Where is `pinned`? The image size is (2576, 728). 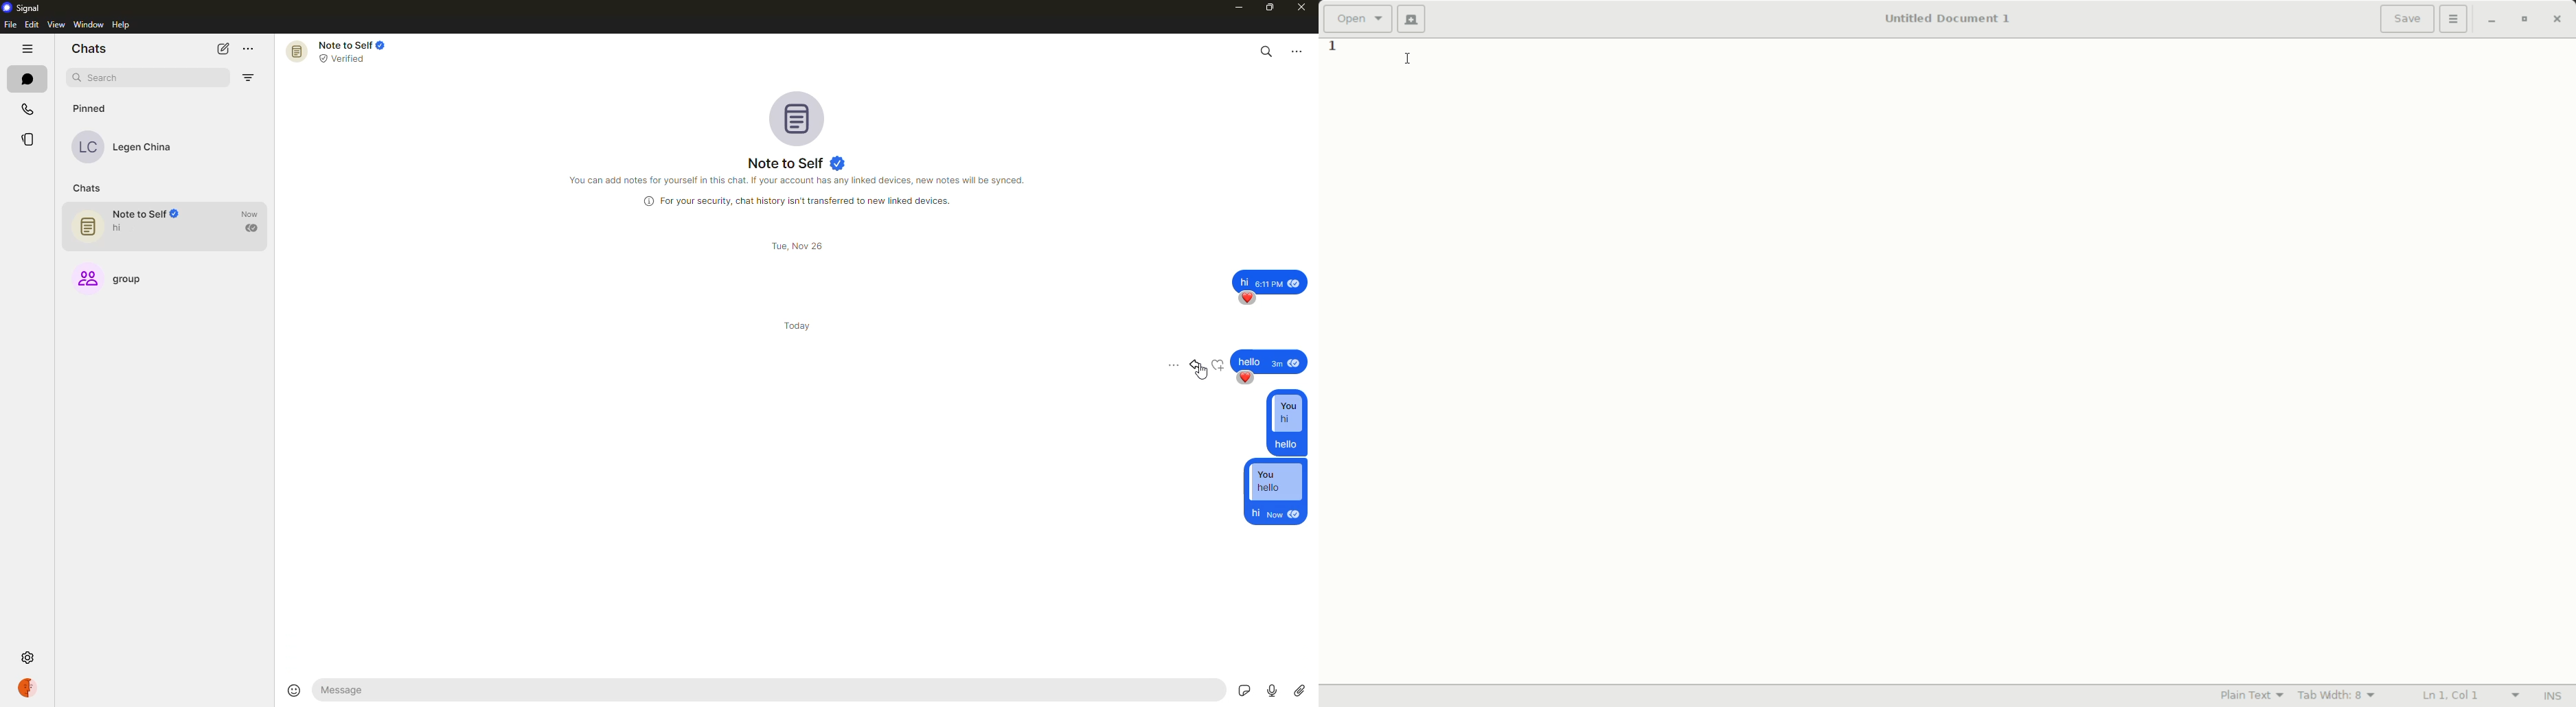
pinned is located at coordinates (90, 110).